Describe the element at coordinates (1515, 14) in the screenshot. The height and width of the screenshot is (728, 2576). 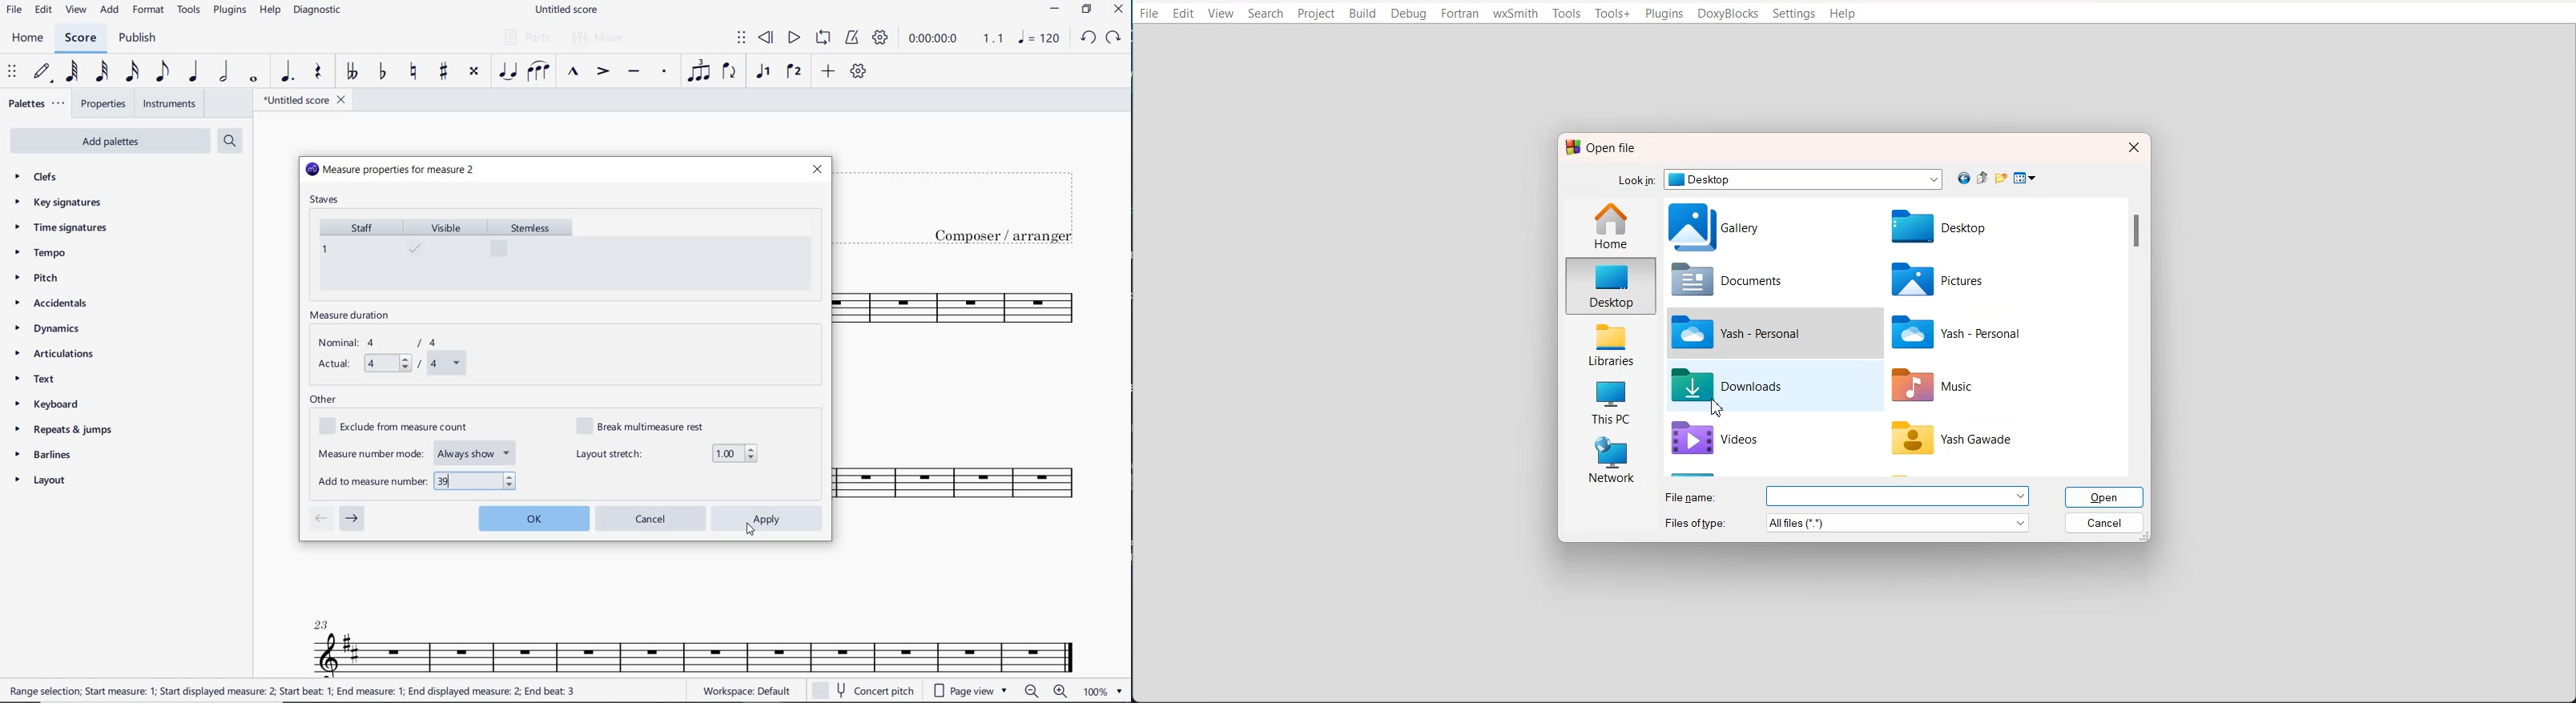
I see `wxSmith` at that location.